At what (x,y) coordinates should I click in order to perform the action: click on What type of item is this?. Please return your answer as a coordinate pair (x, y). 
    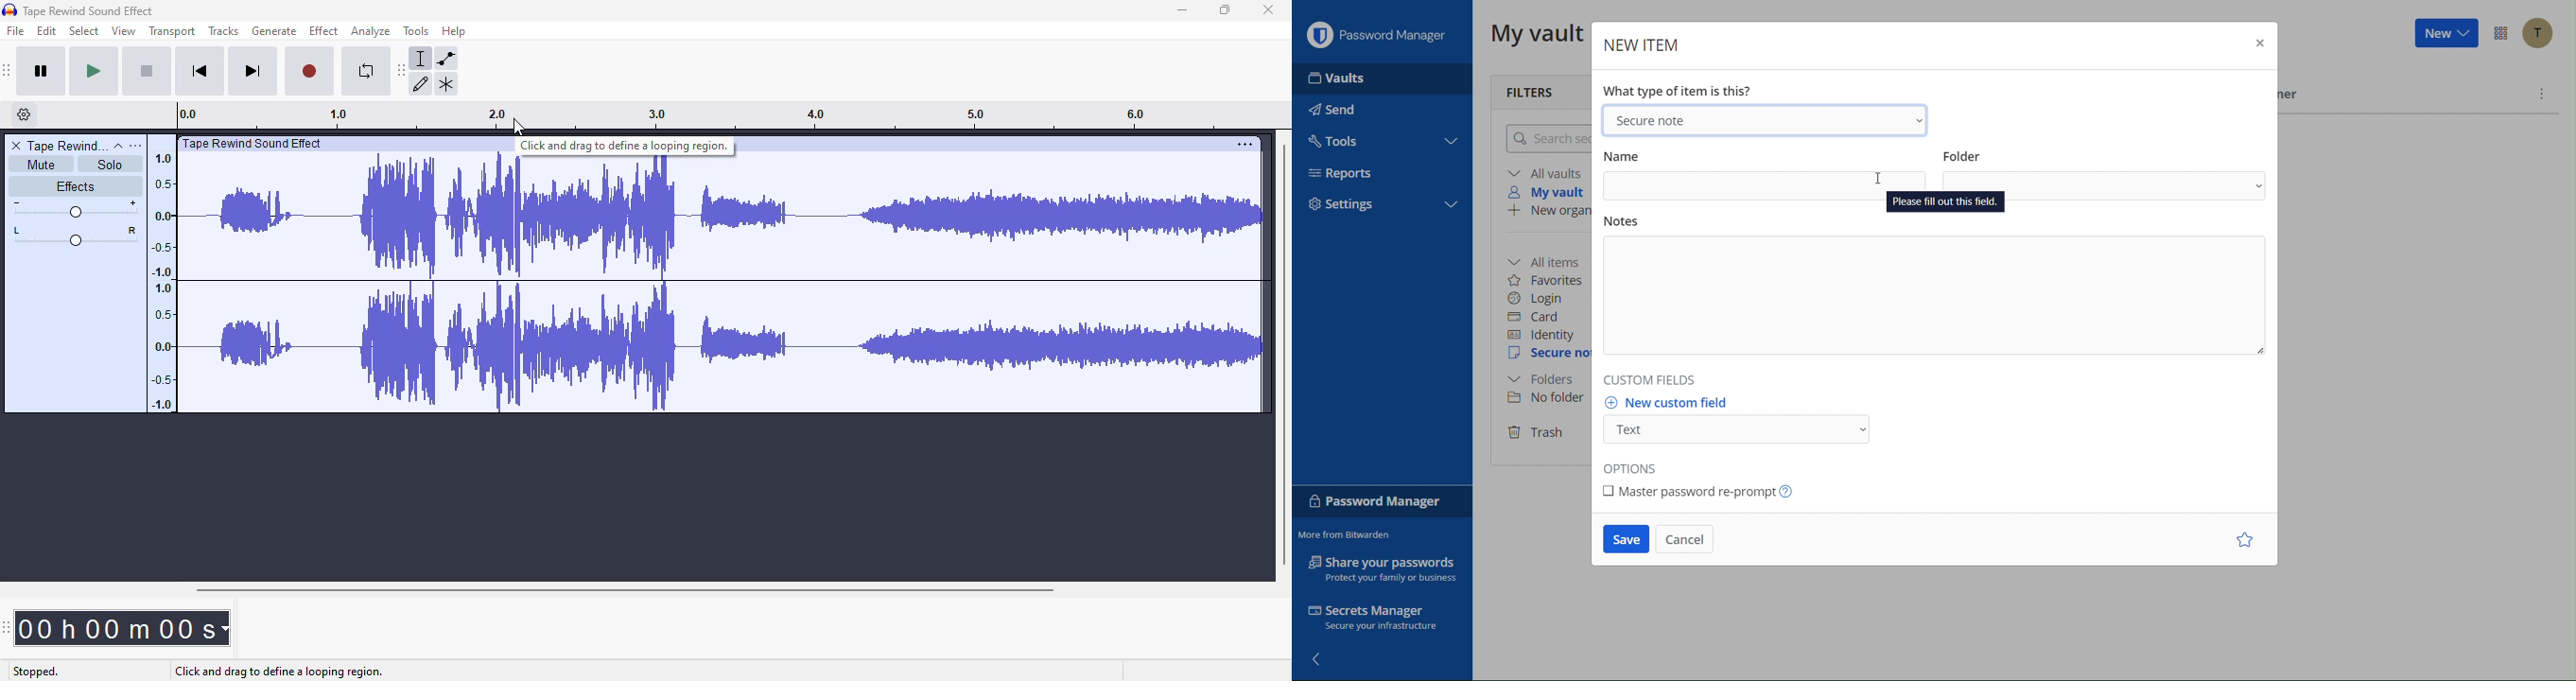
    Looking at the image, I should click on (1679, 91).